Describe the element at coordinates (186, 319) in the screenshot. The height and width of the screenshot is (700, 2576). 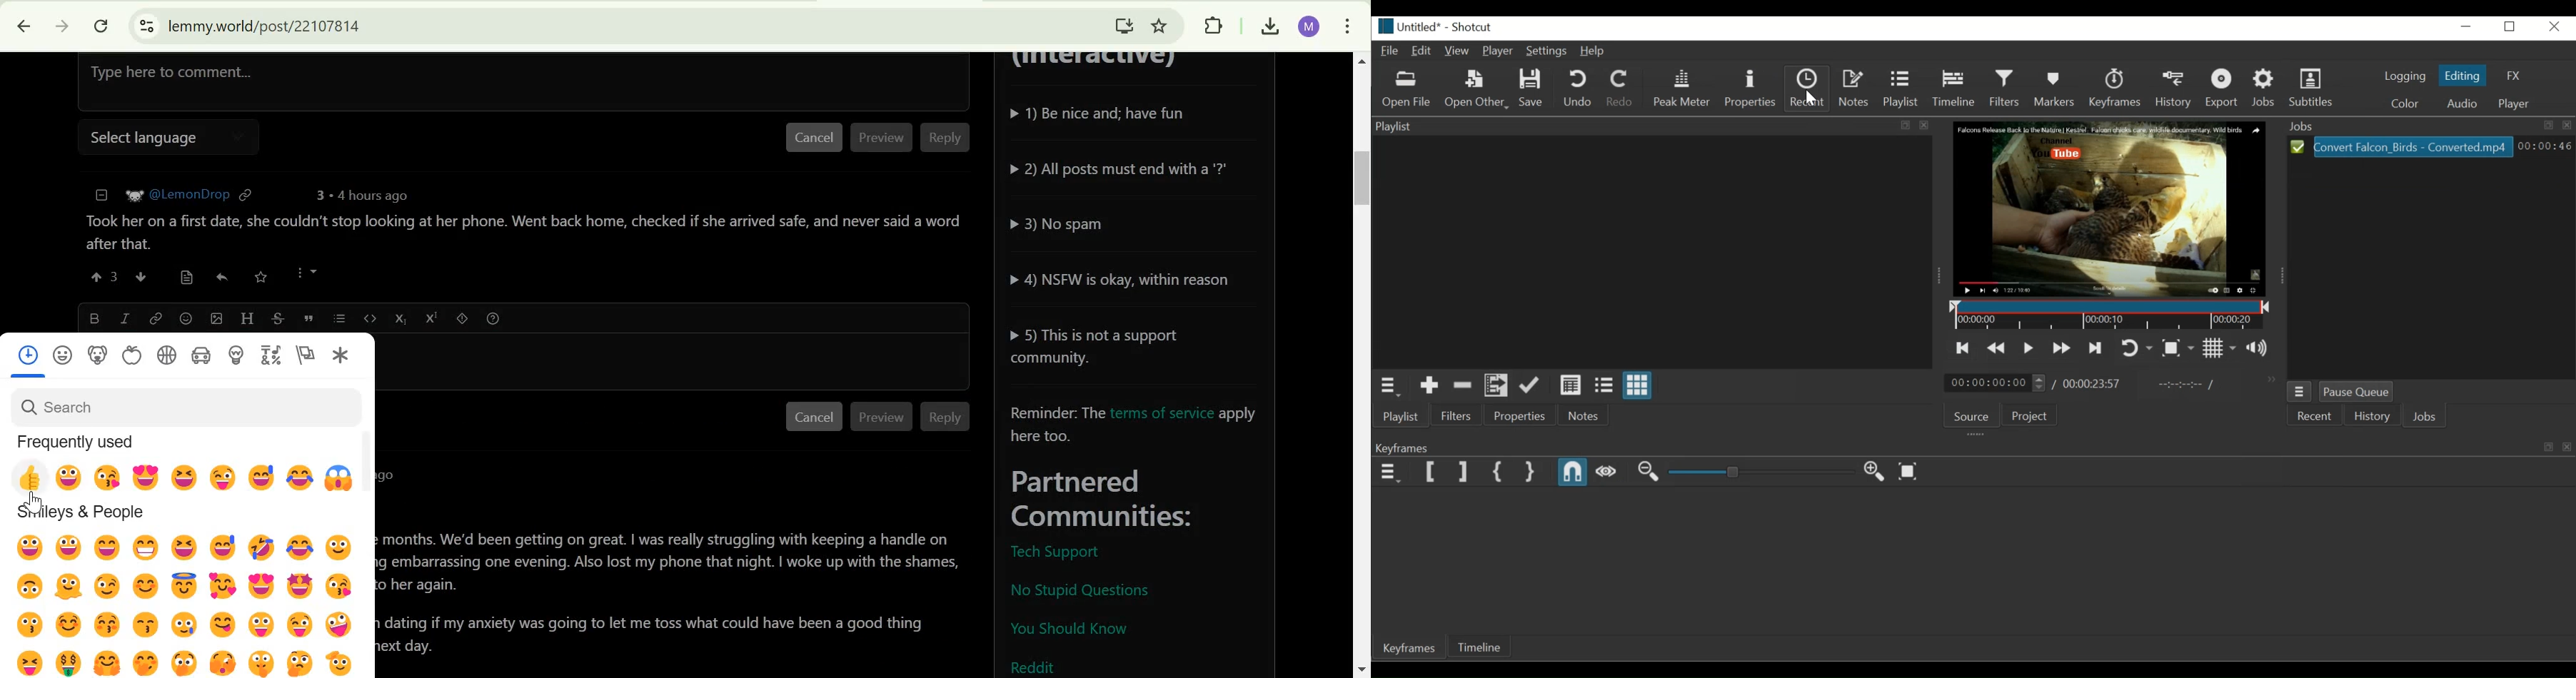
I see `Emoji` at that location.